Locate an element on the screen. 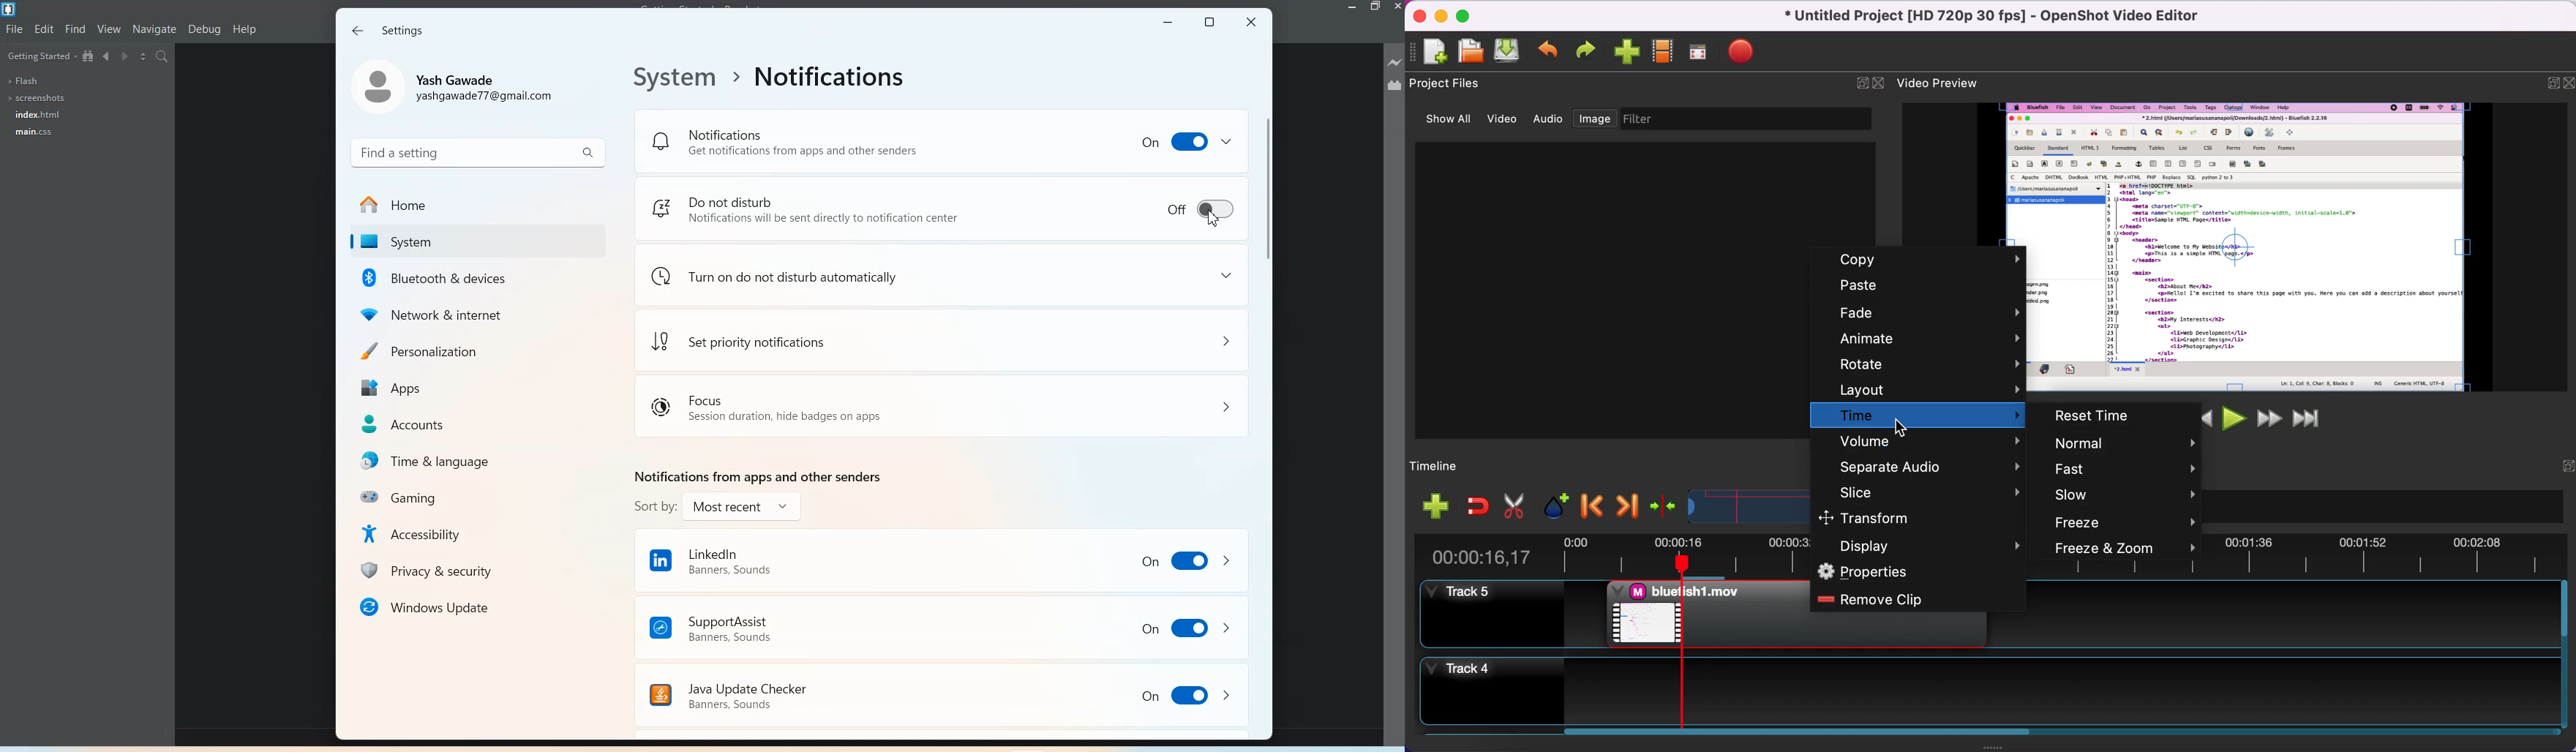  save project is located at coordinates (1510, 50).